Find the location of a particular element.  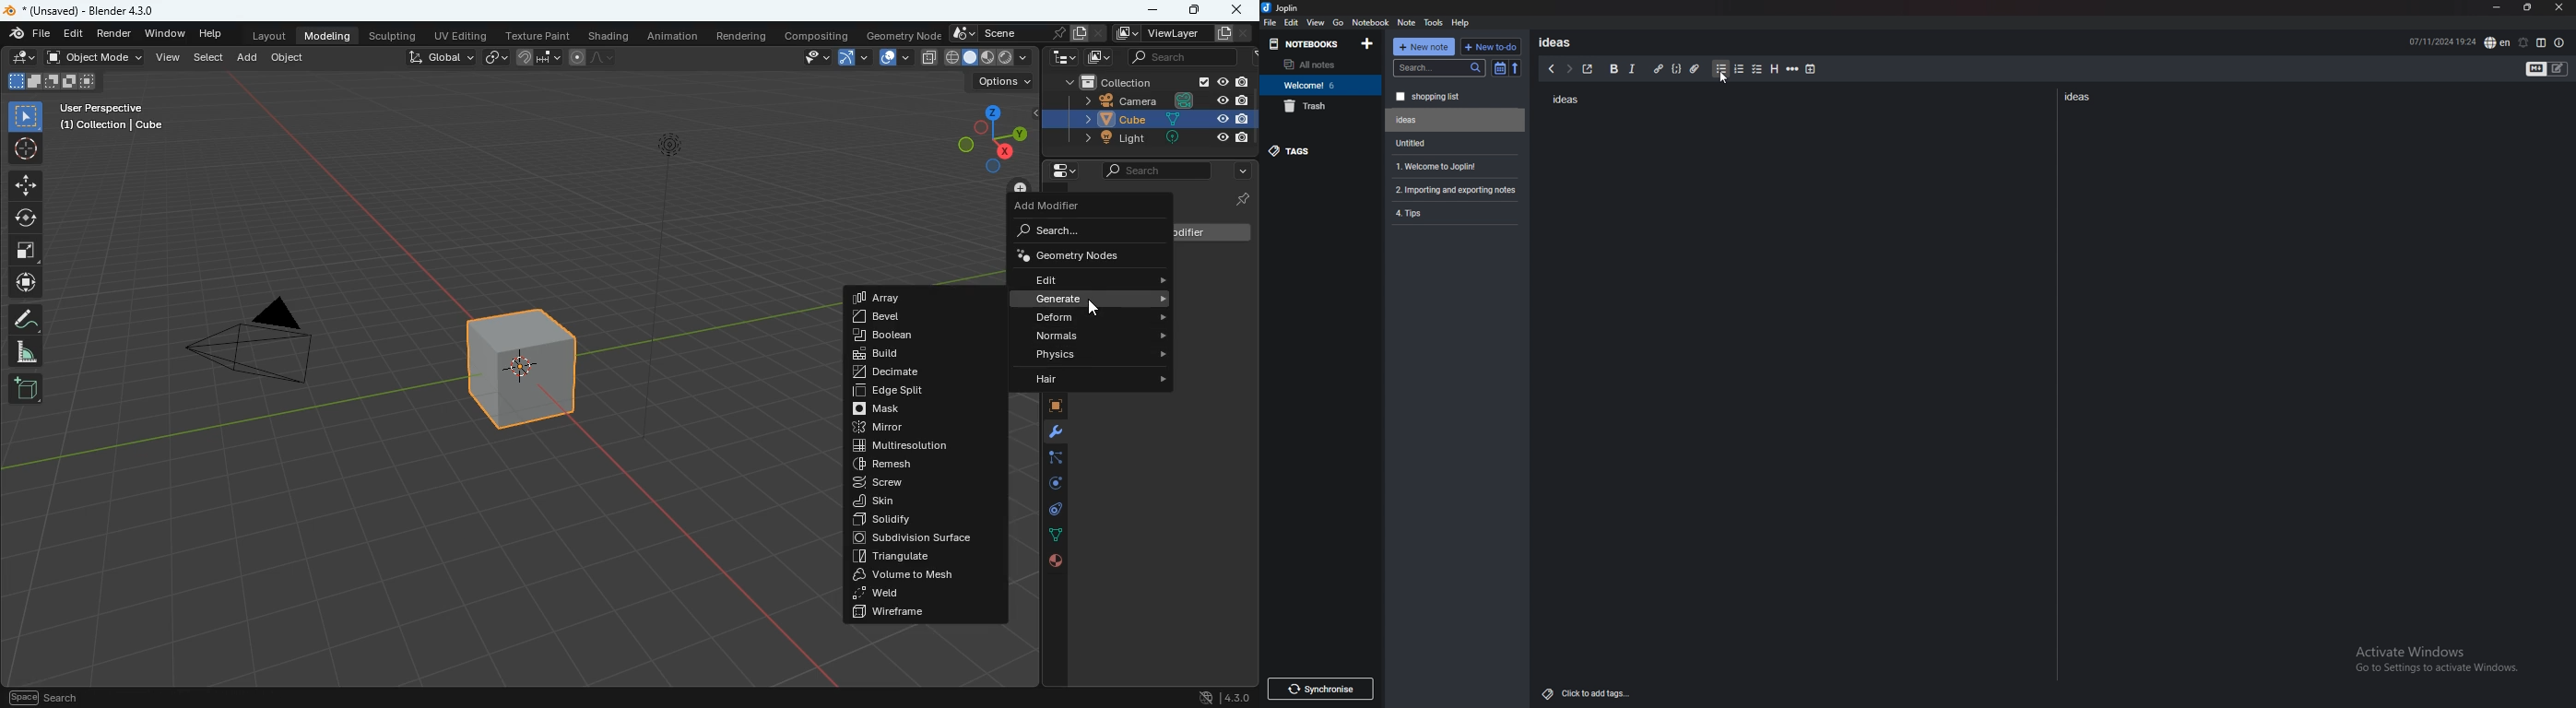

build is located at coordinates (921, 353).